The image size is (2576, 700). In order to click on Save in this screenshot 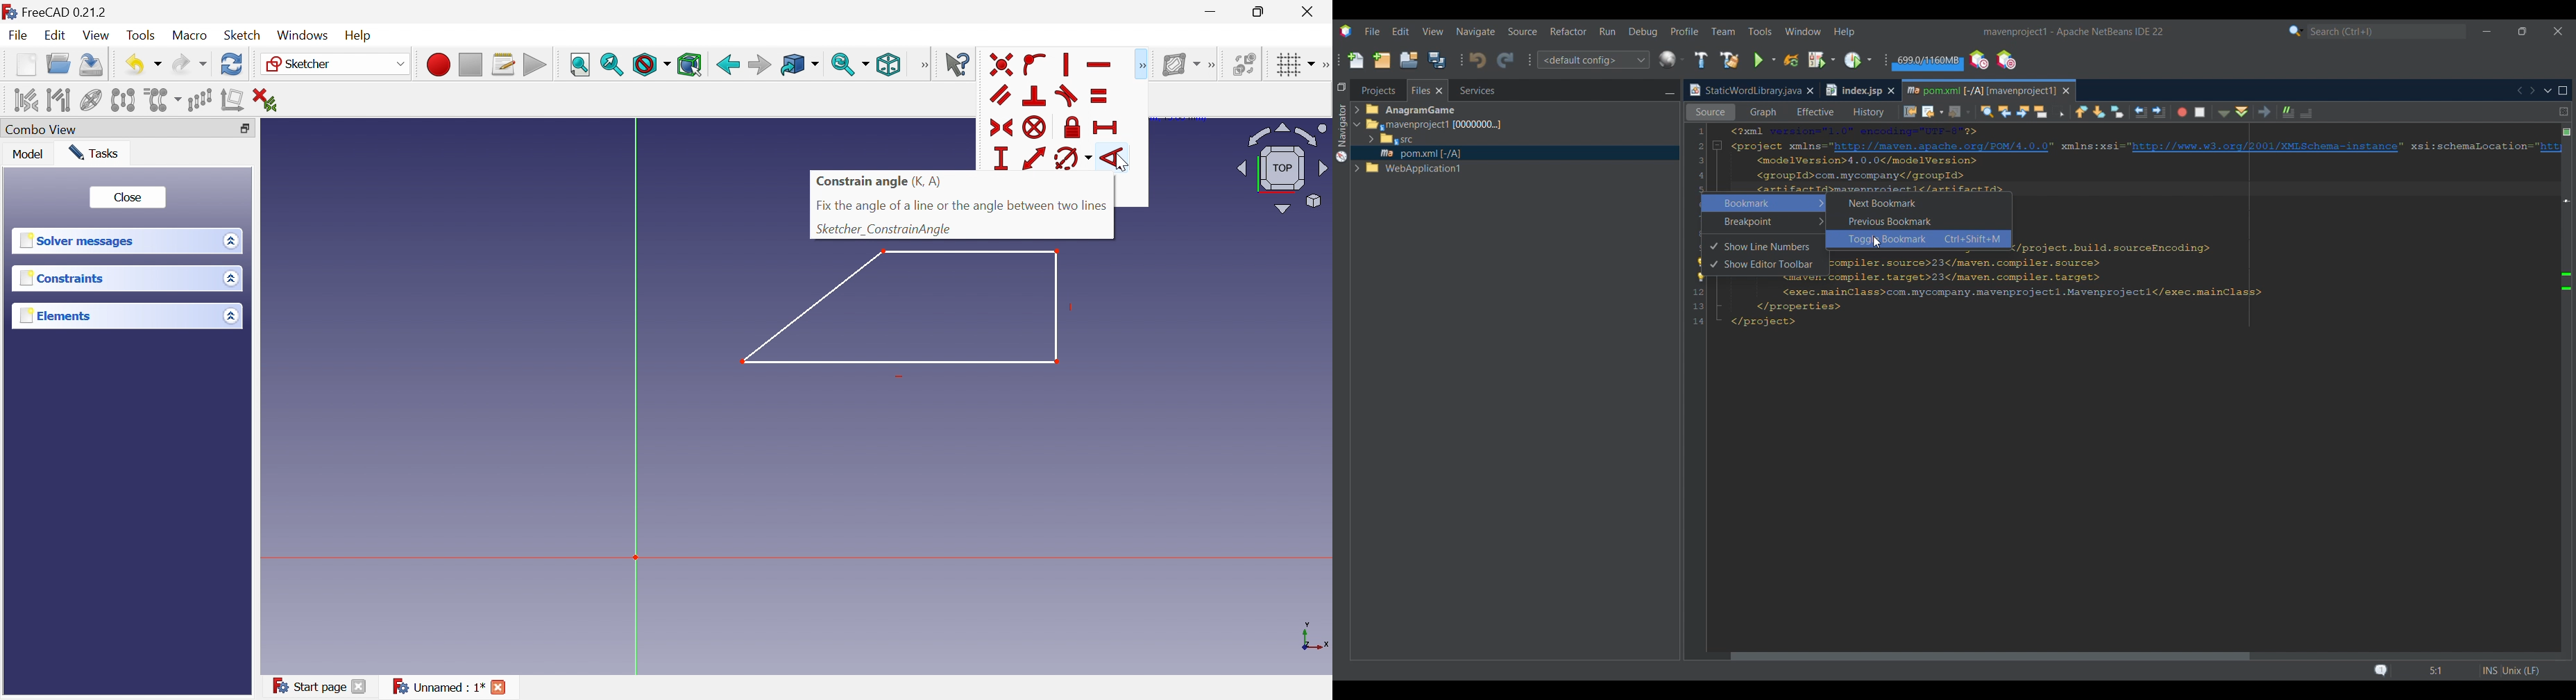, I will do `click(92, 67)`.